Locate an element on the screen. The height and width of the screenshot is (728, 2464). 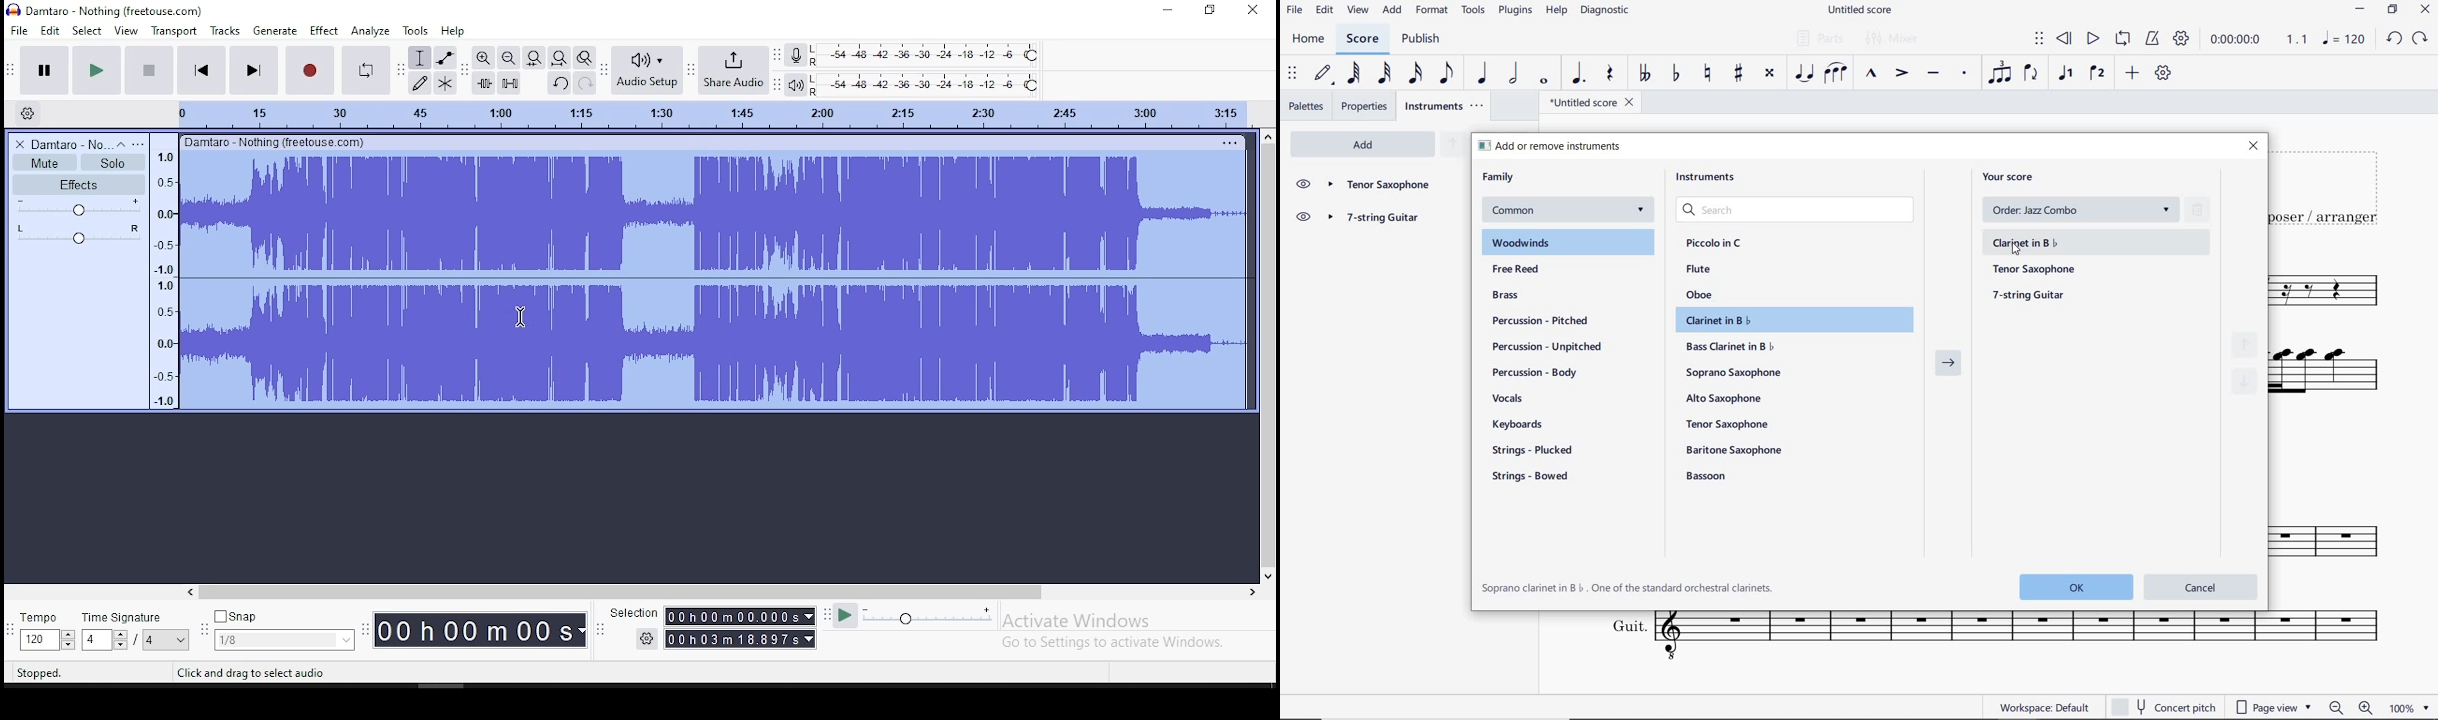
share audio is located at coordinates (732, 72).